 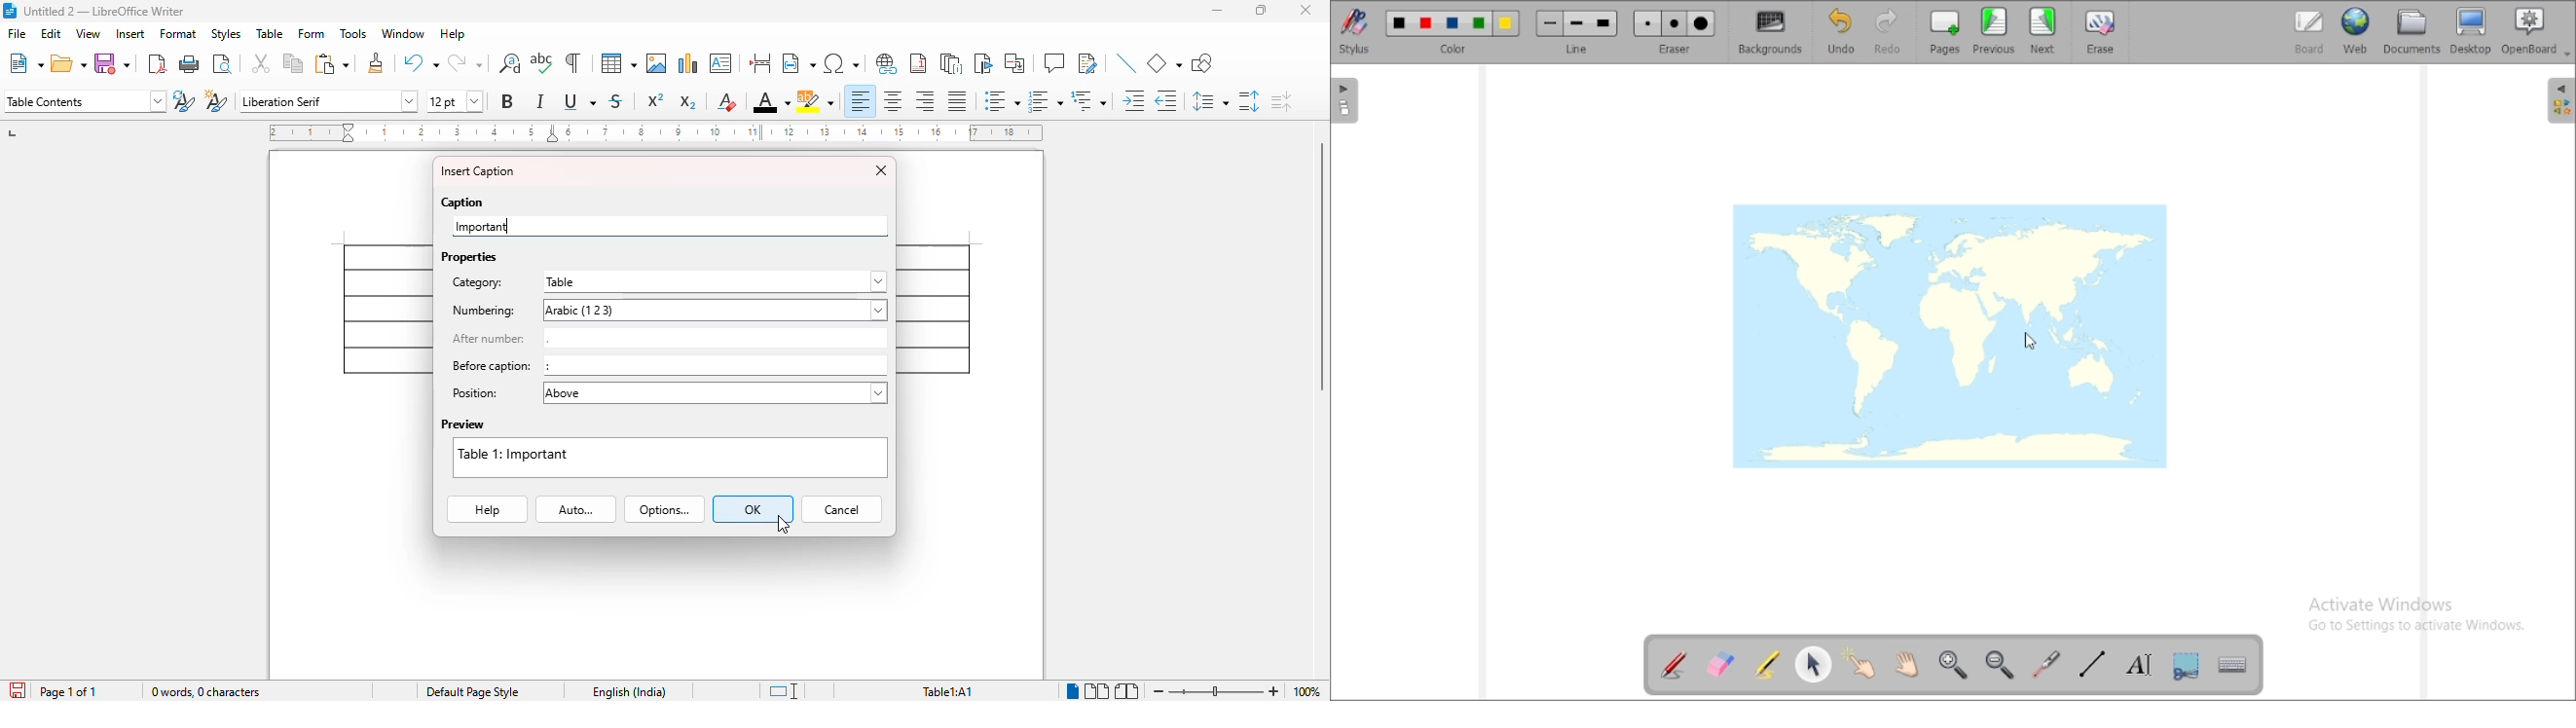 I want to click on table, so click(x=619, y=63).